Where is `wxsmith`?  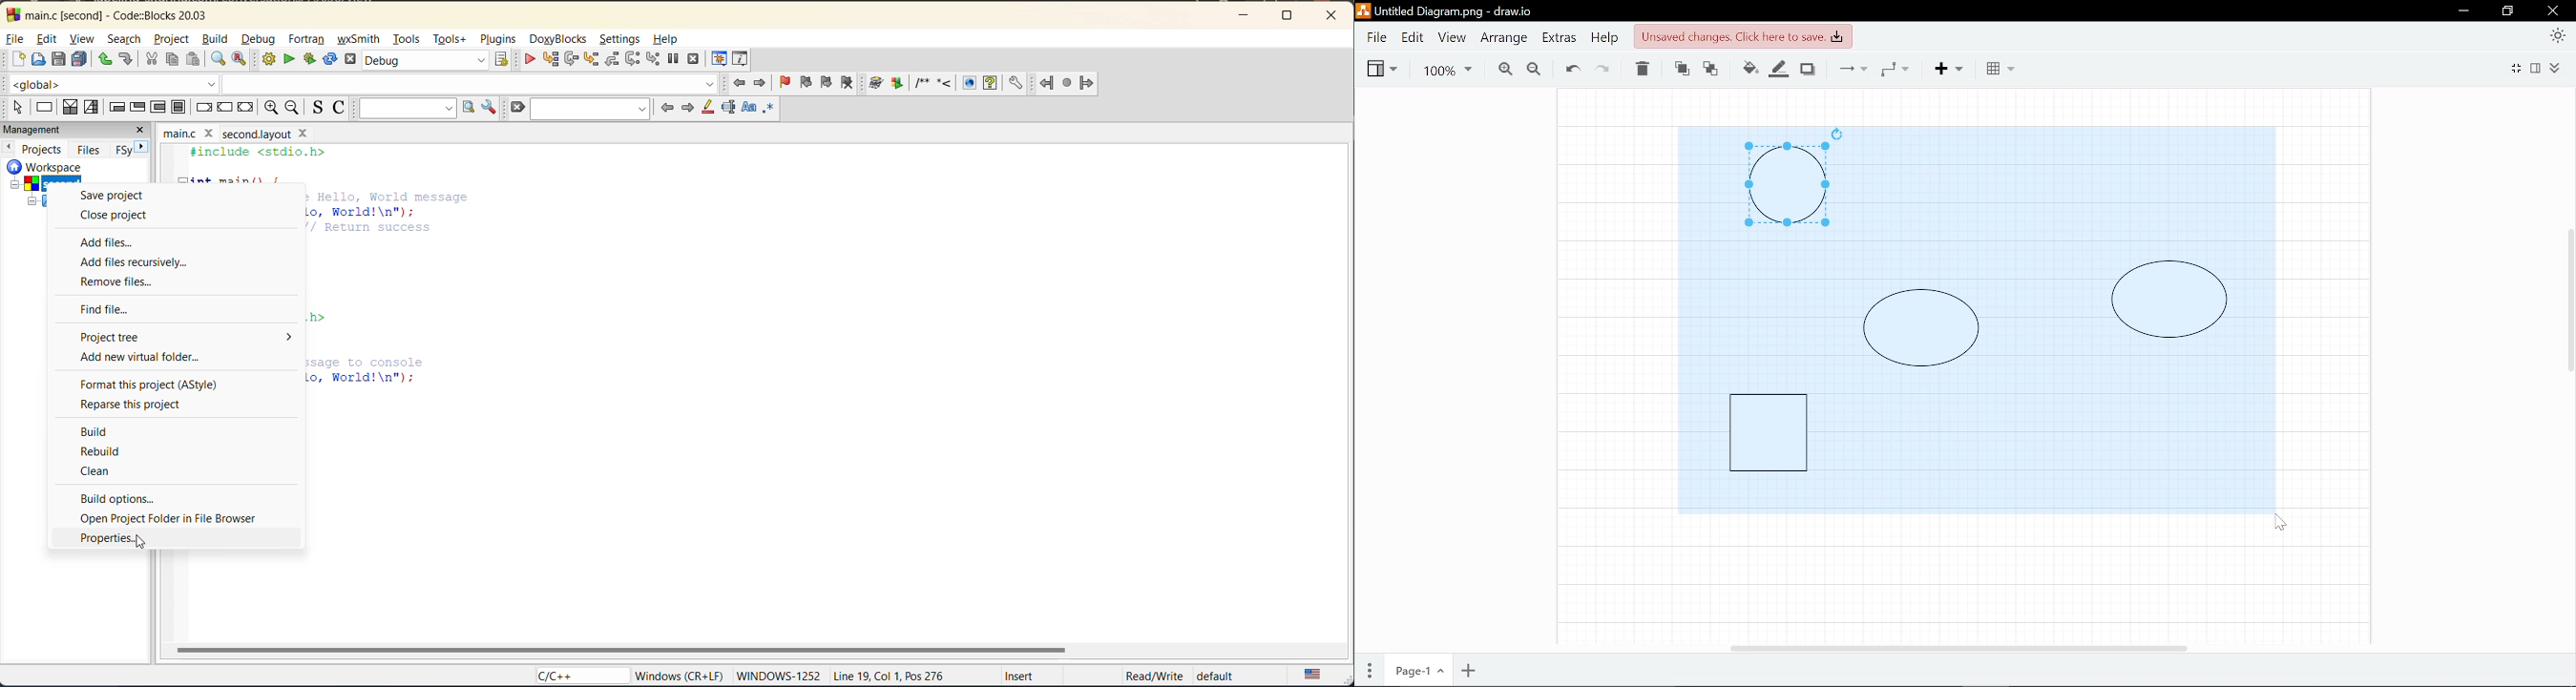 wxsmith is located at coordinates (362, 40).